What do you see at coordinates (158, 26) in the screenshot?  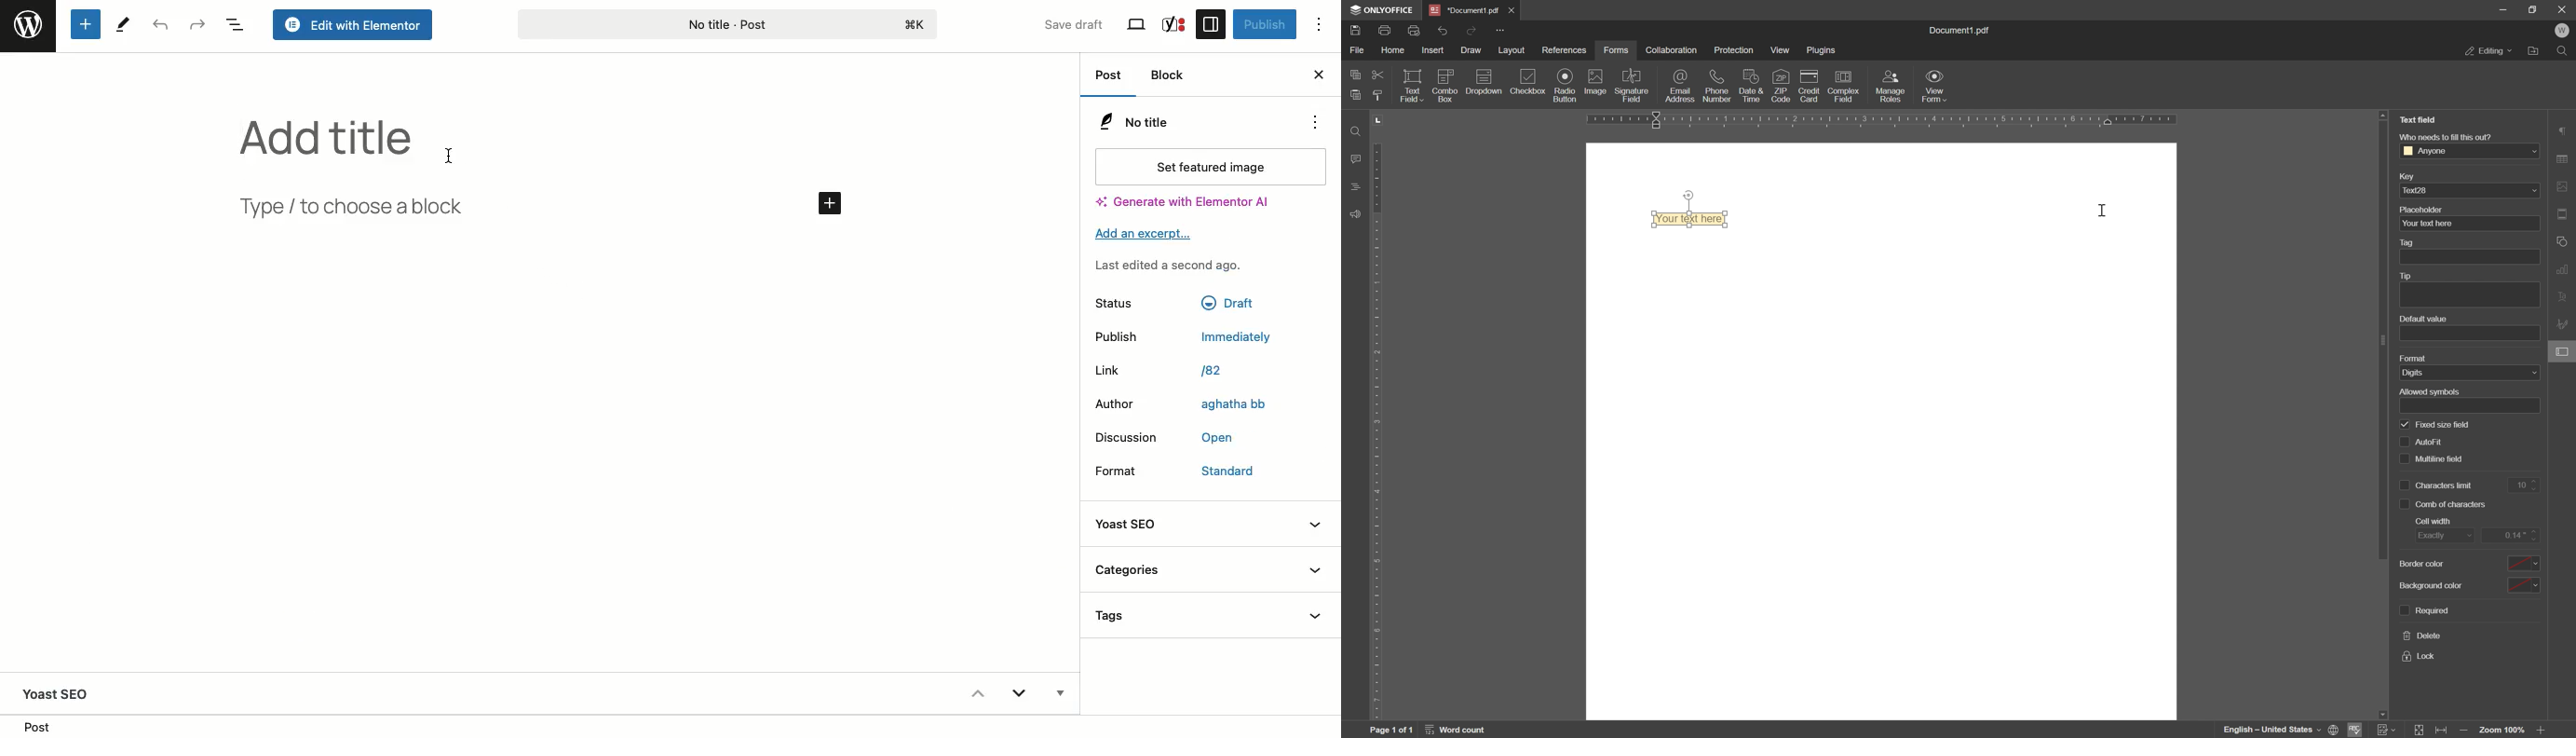 I see `Undo` at bounding box center [158, 26].